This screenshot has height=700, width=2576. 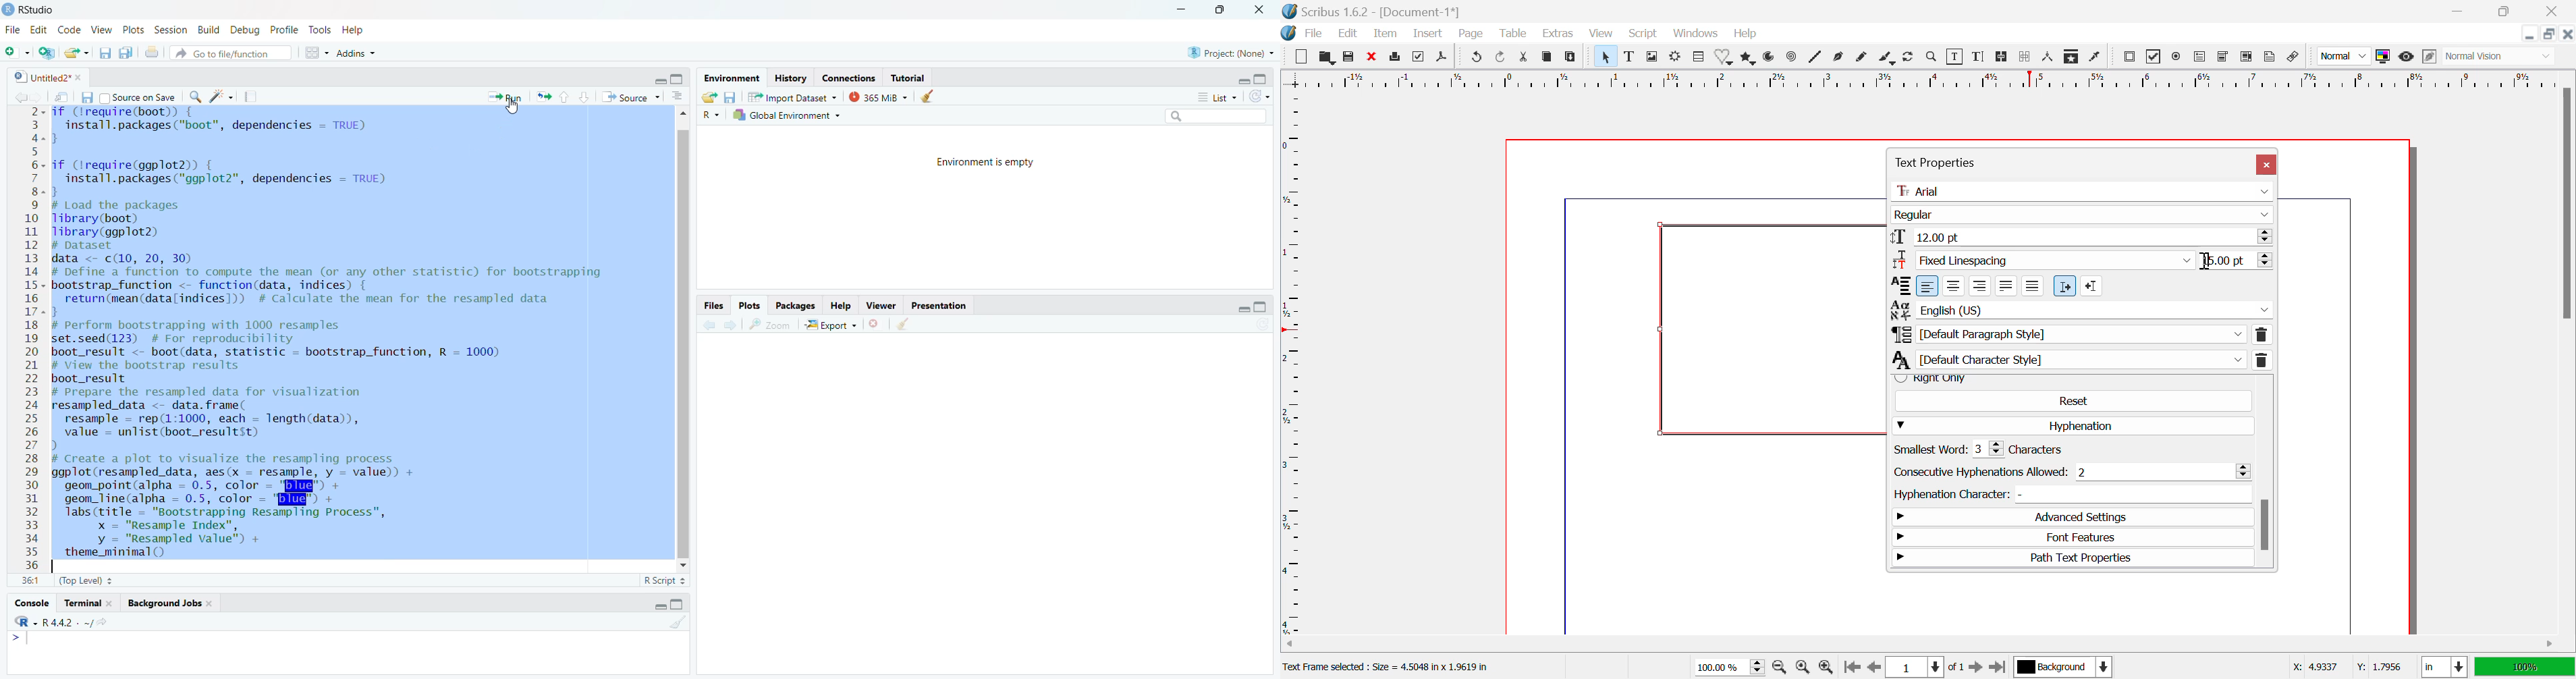 I want to click on 23456789101112131415161718192021222324252627282930313233343536, so click(x=27, y=338).